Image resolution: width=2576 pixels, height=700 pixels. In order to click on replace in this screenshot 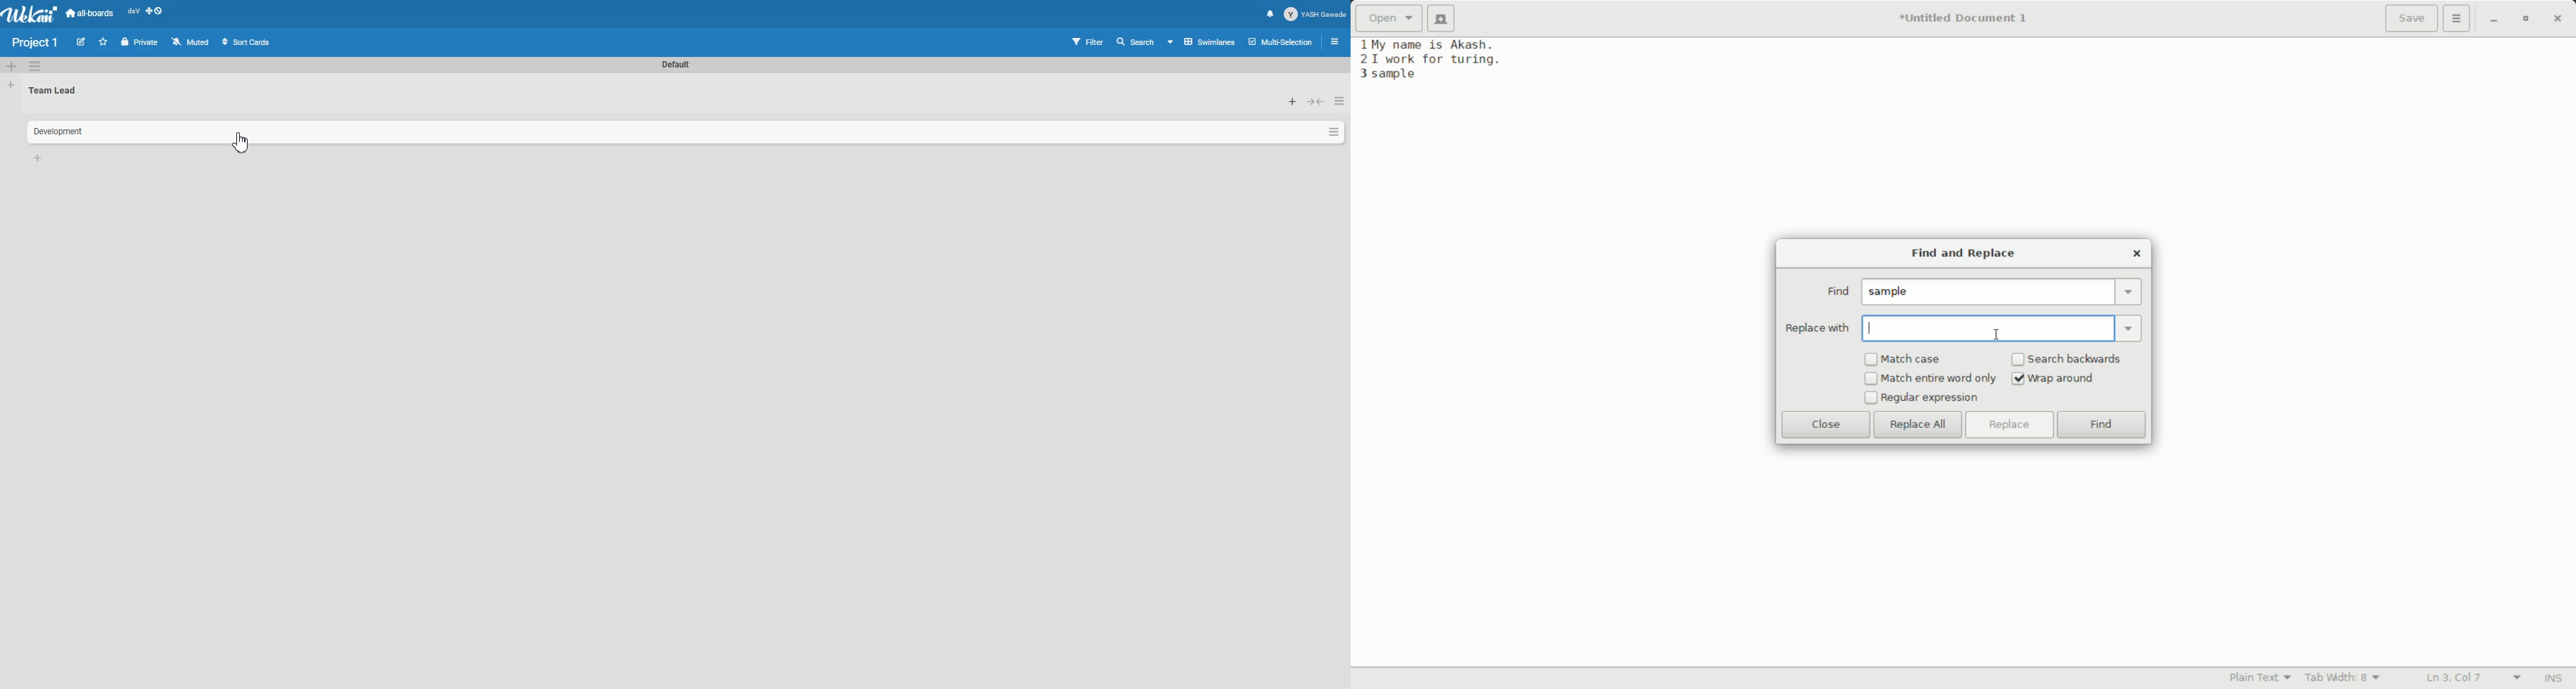, I will do `click(2008, 425)`.